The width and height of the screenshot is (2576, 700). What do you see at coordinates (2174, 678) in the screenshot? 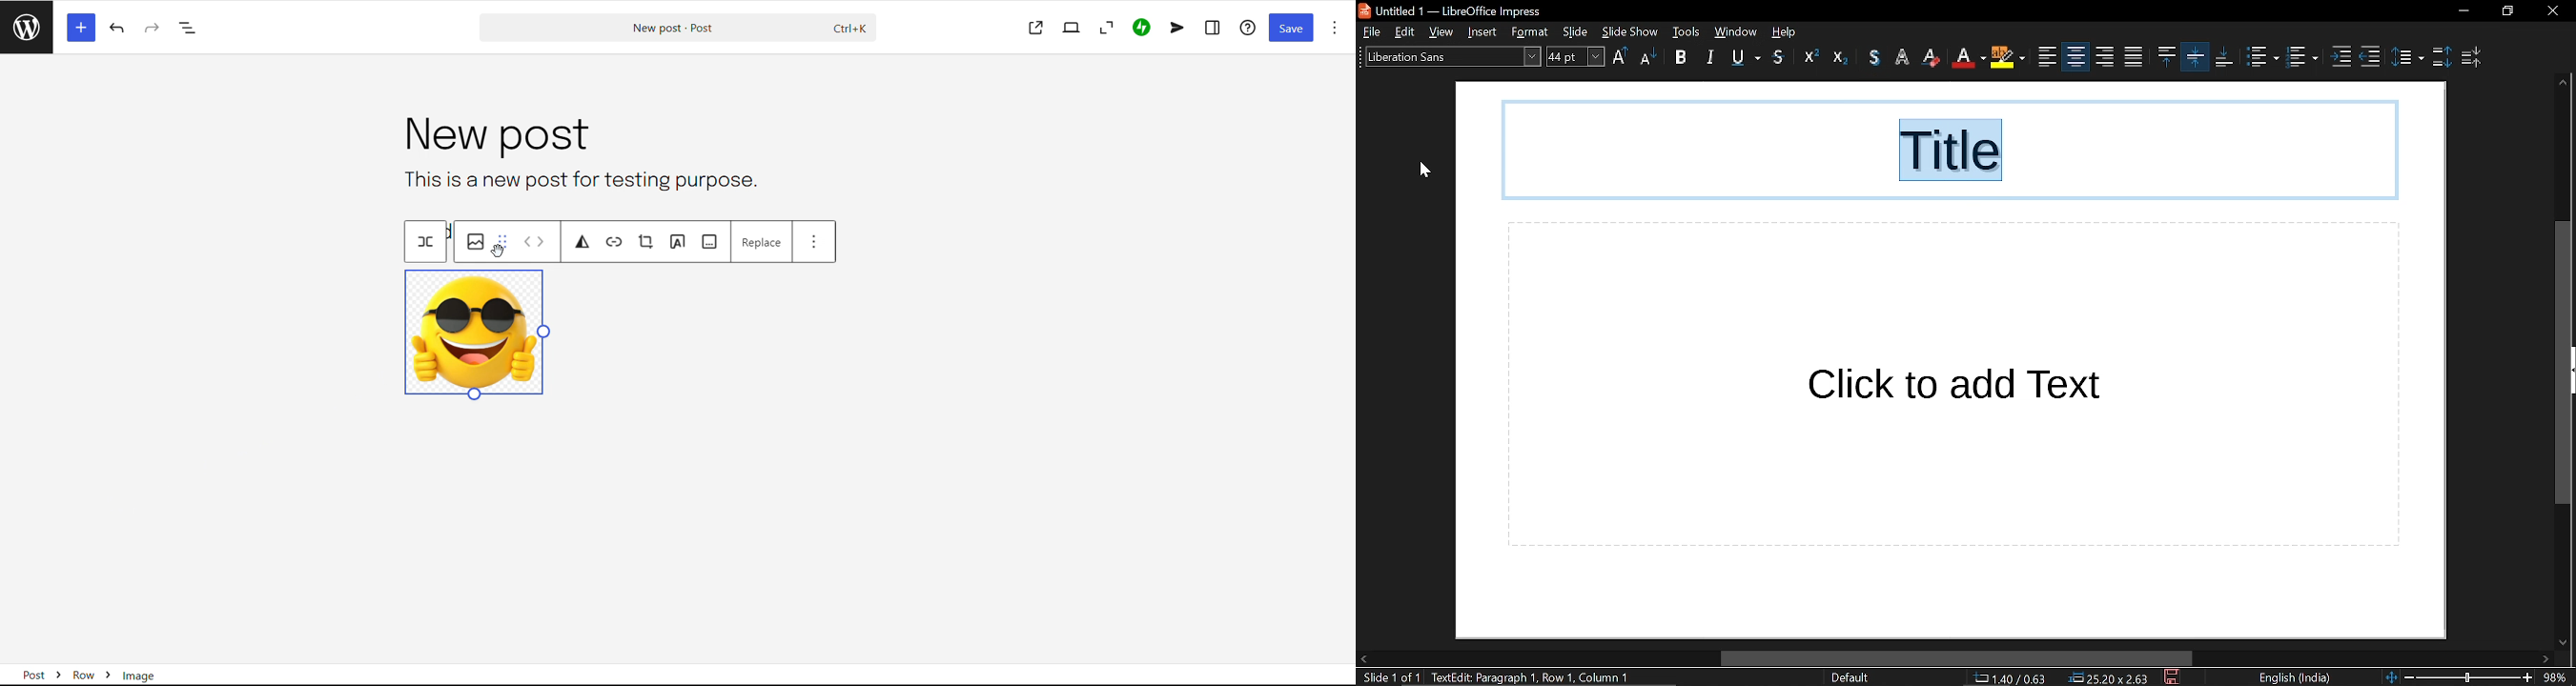
I see `save` at bounding box center [2174, 678].